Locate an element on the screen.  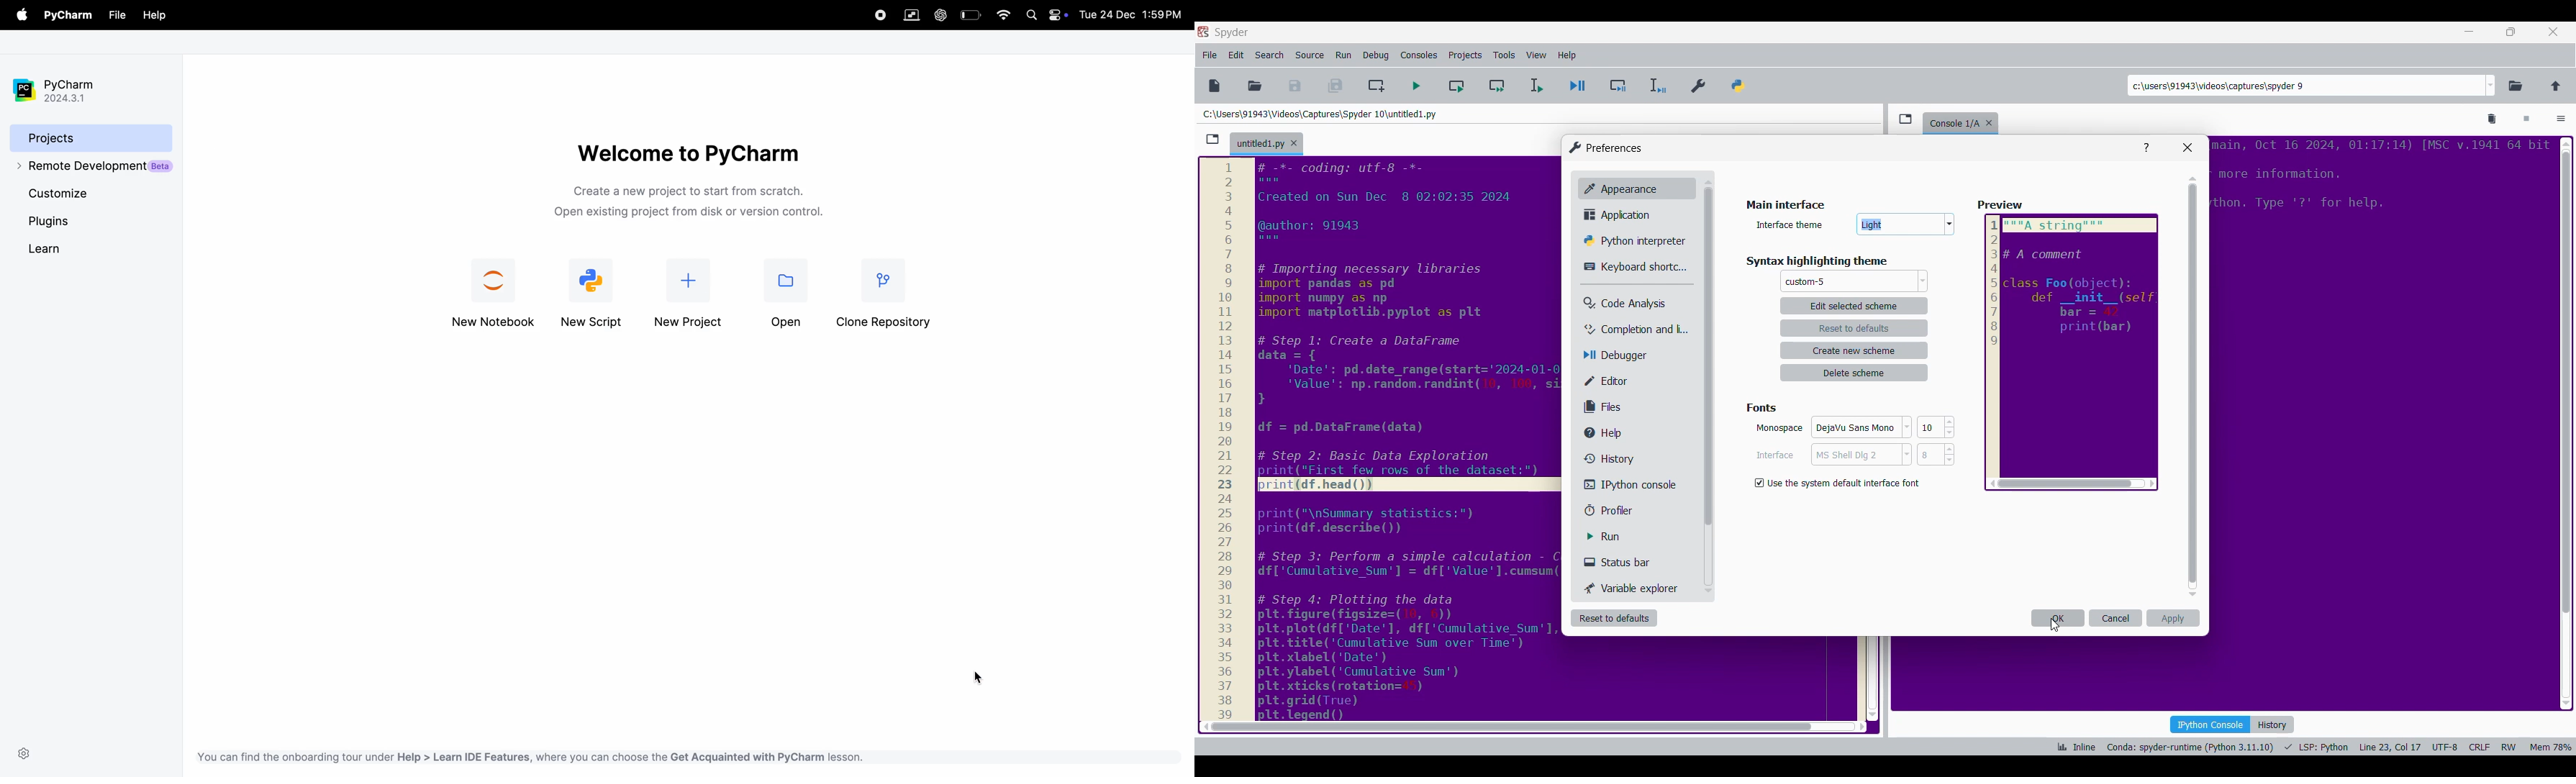
History is located at coordinates (1606, 458).